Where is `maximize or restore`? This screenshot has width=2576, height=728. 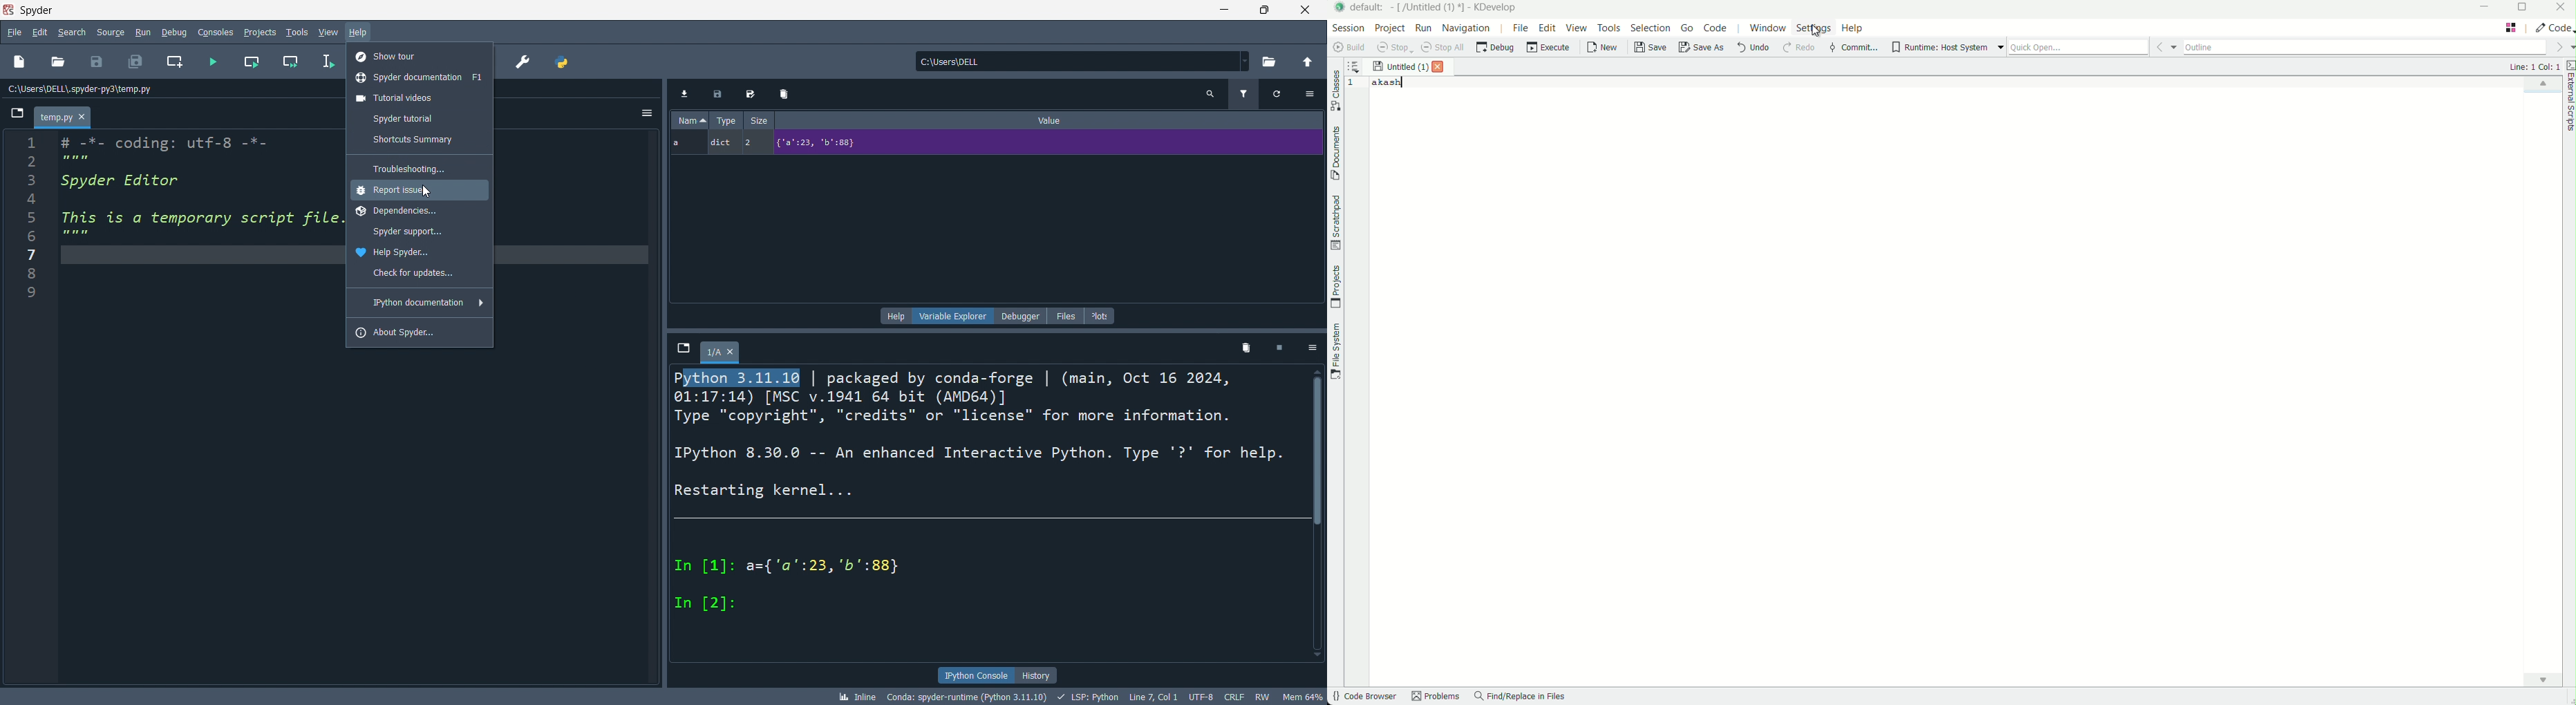
maximize or restore is located at coordinates (2526, 8).